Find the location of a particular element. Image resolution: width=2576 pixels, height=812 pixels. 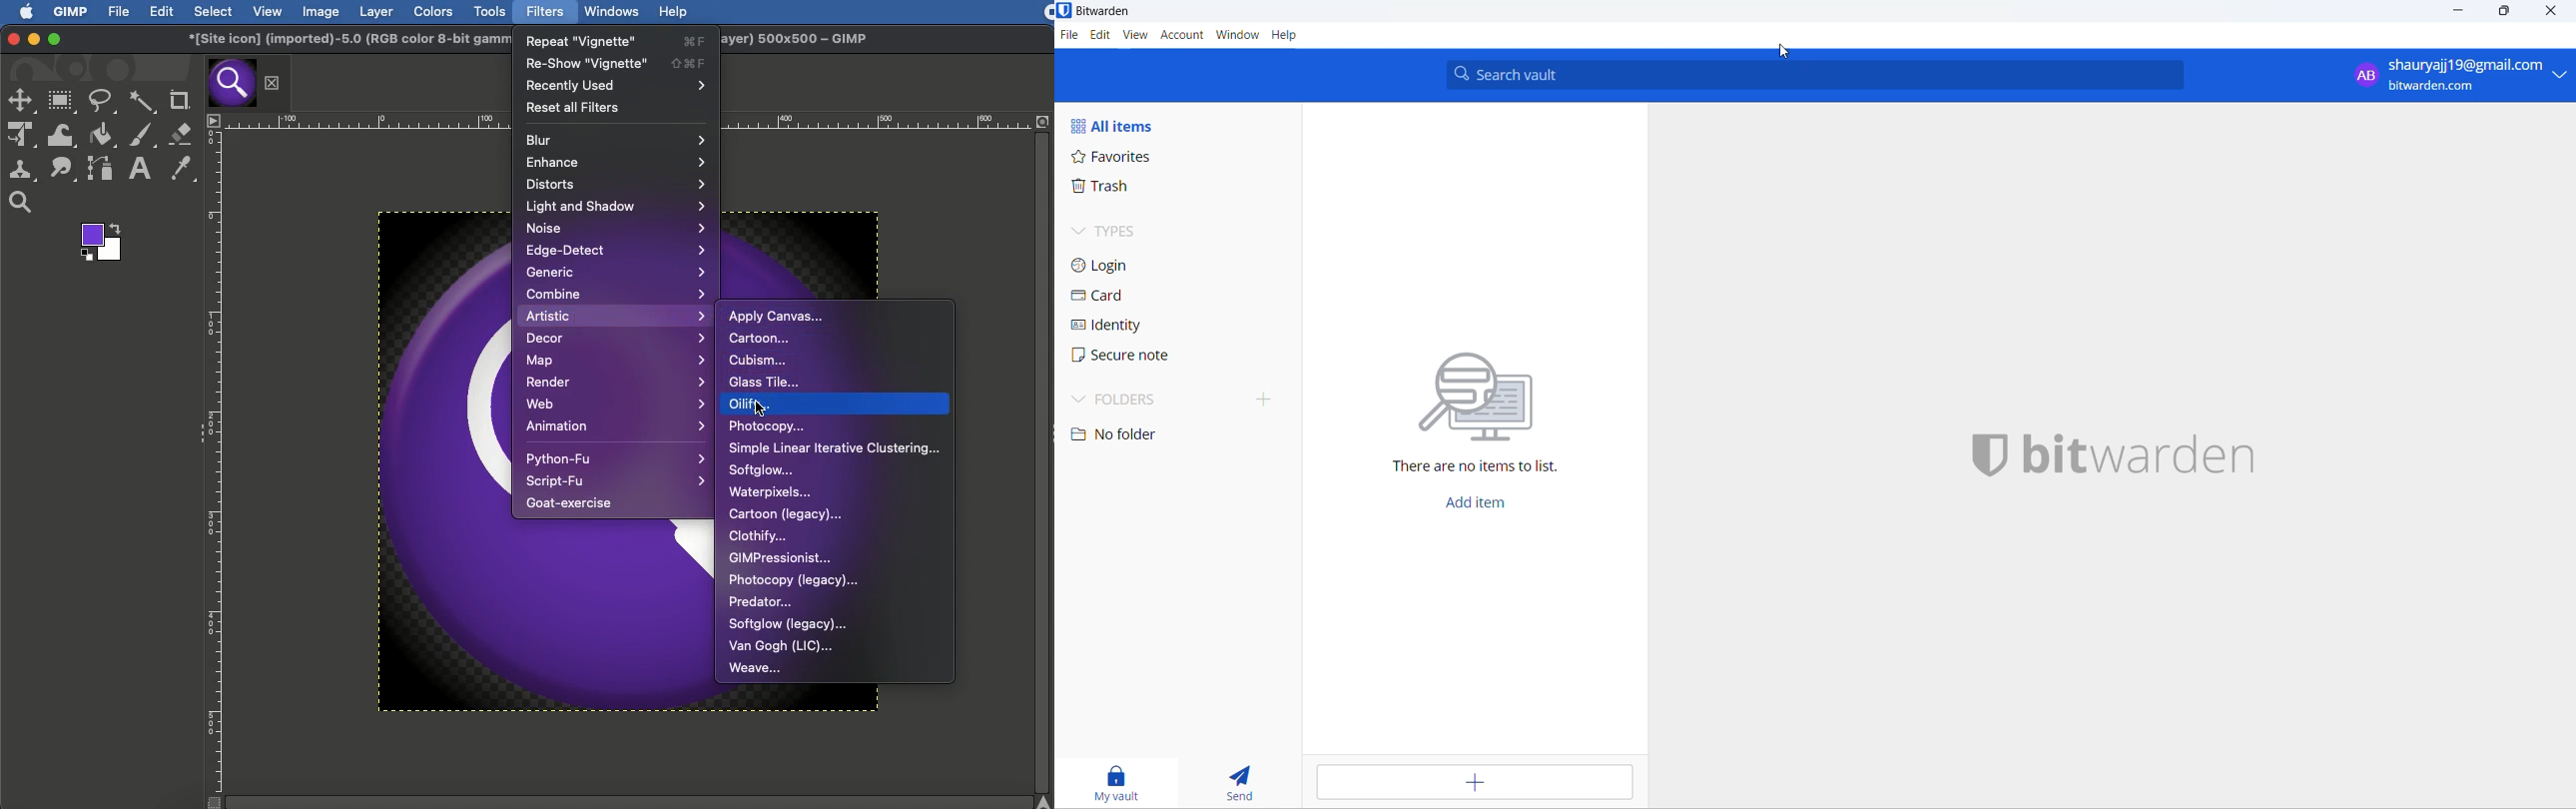

Magnify is located at coordinates (19, 204).